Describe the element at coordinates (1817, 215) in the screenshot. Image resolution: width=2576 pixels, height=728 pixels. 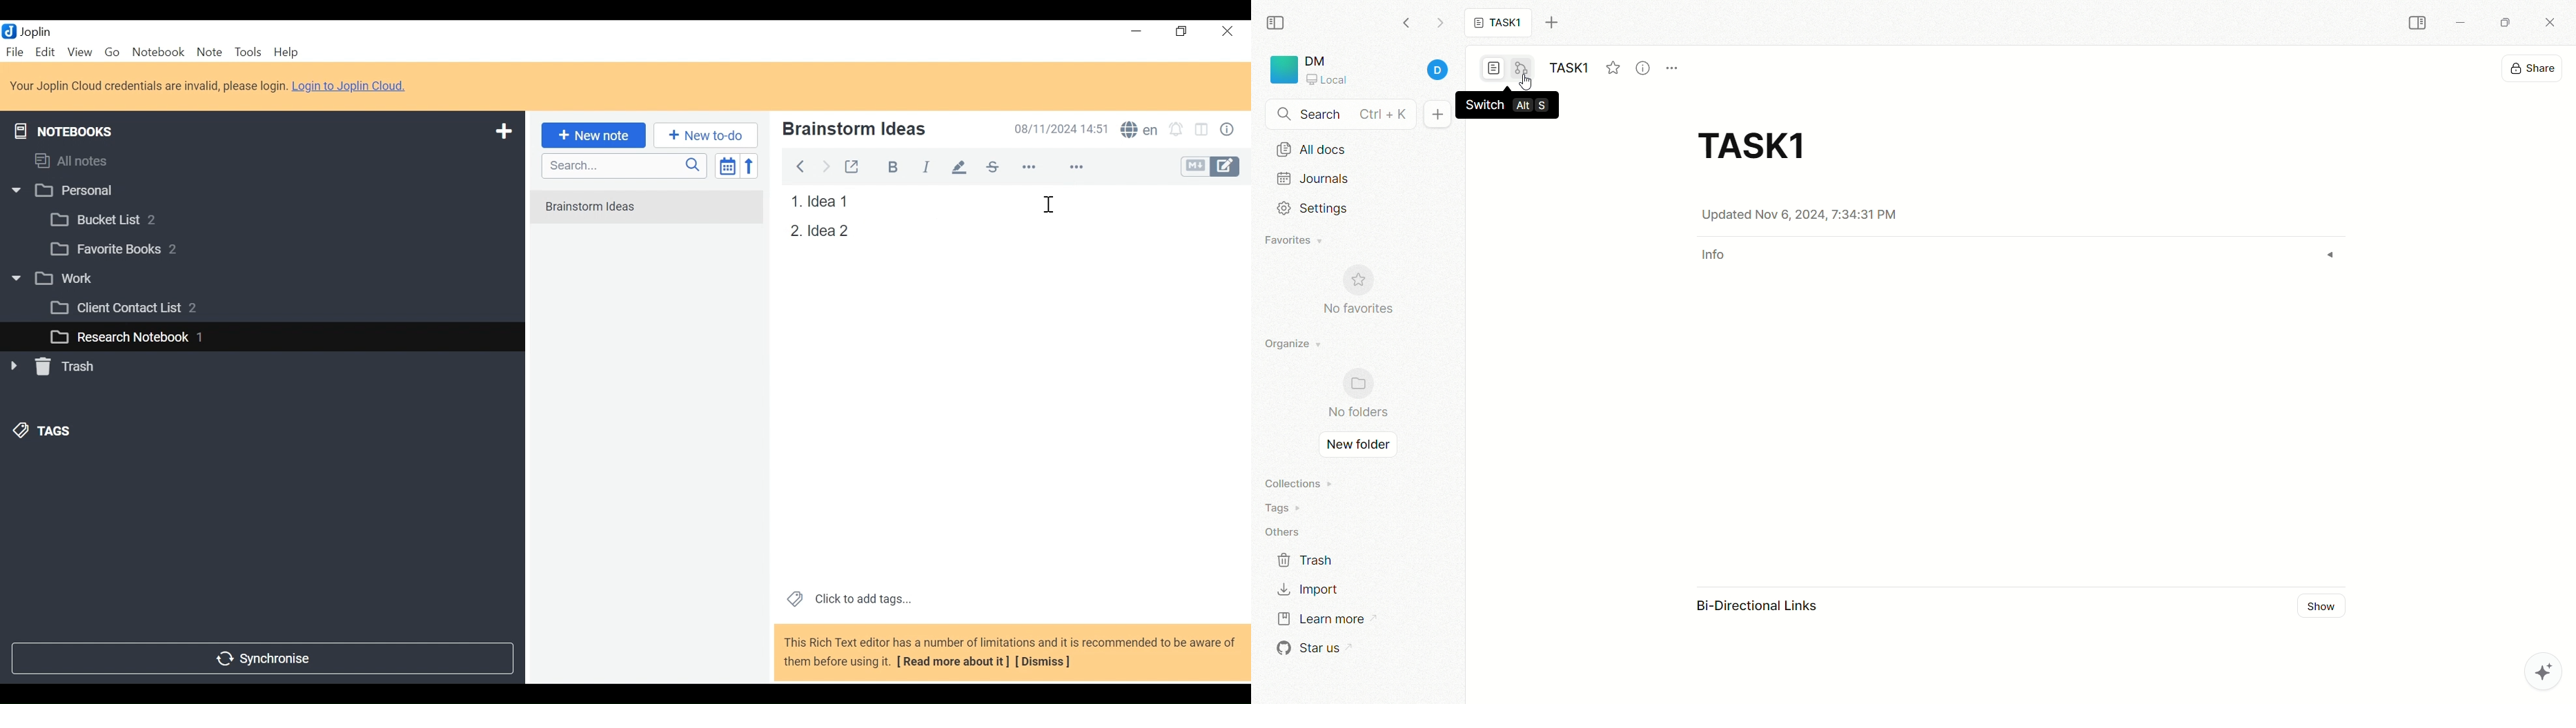
I see `date & time` at that location.